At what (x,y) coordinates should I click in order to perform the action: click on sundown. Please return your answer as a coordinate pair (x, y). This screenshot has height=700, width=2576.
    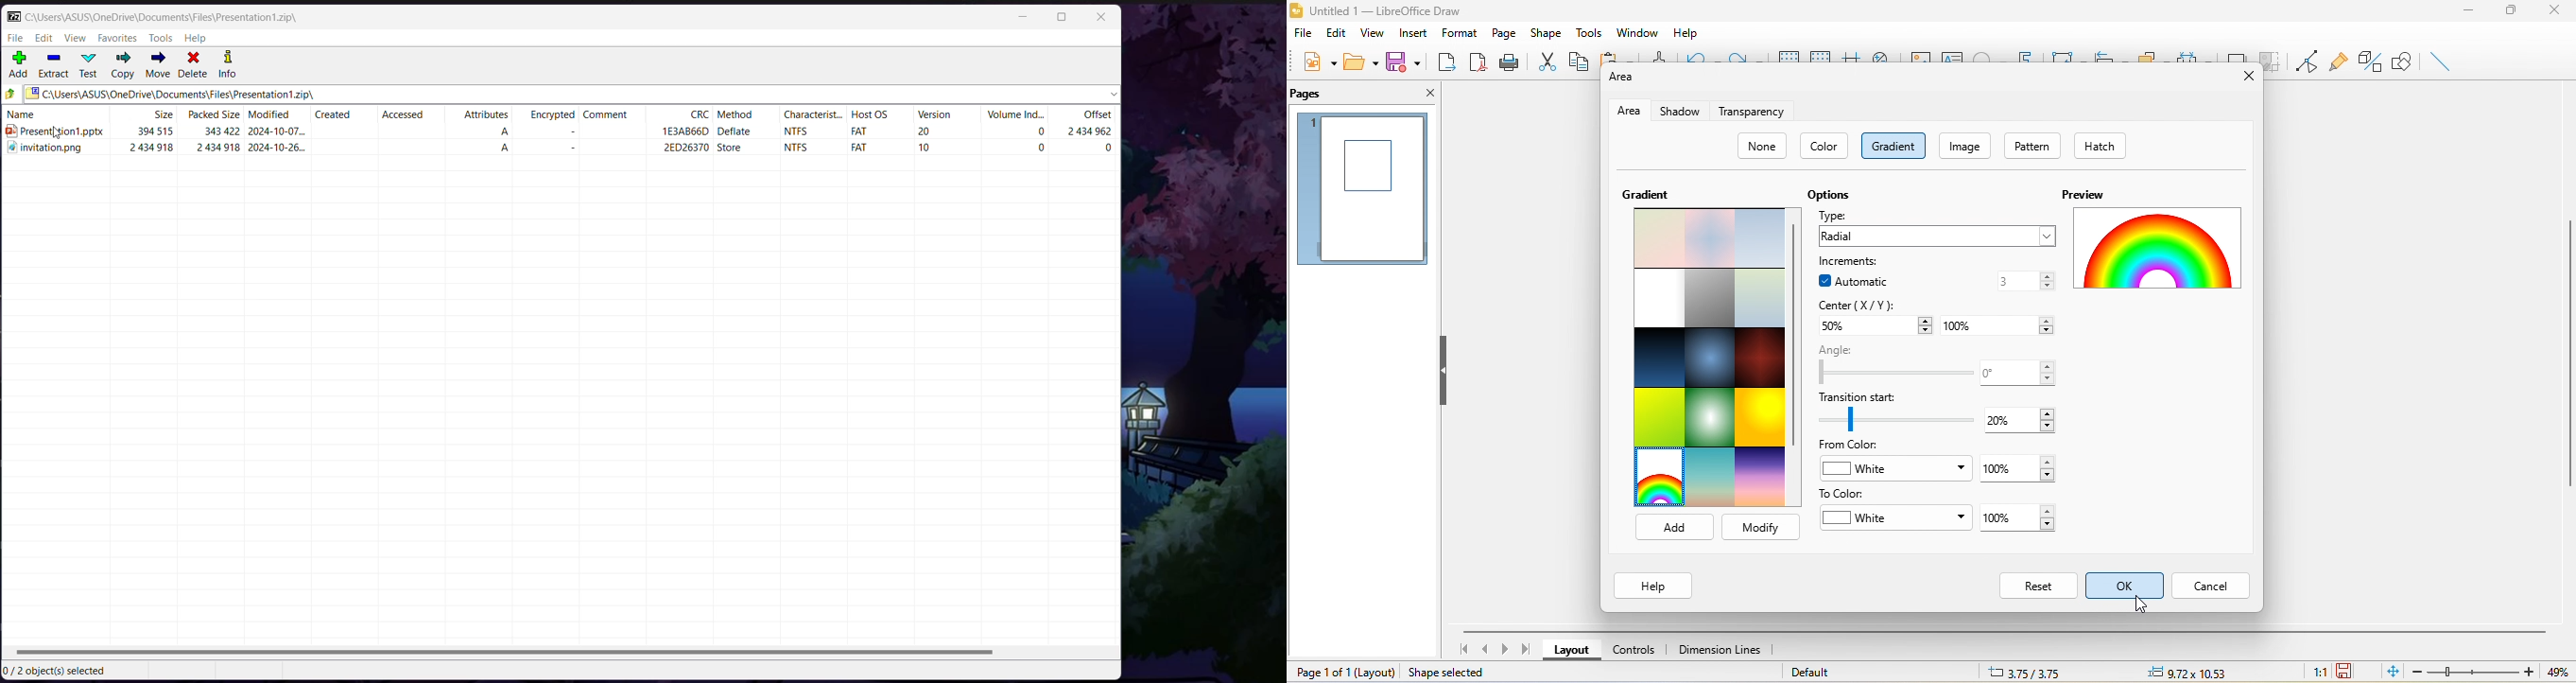
    Looking at the image, I should click on (1759, 477).